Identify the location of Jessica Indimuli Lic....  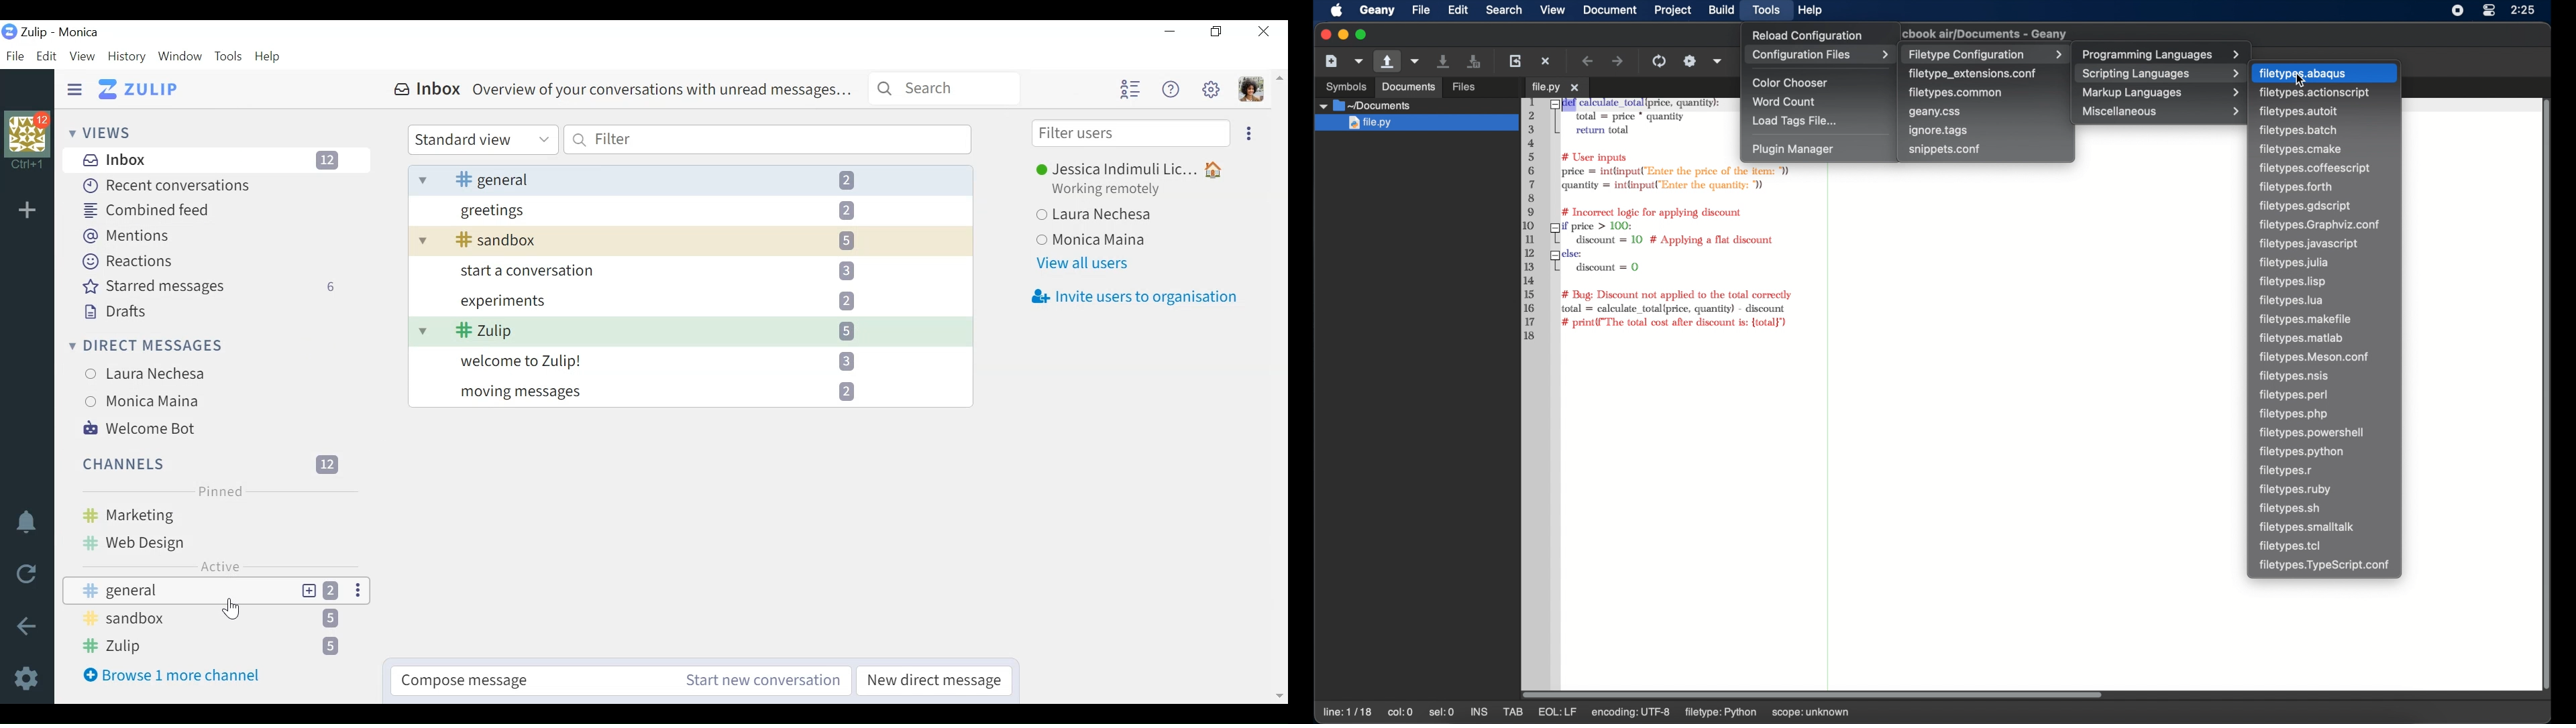
(1134, 170).